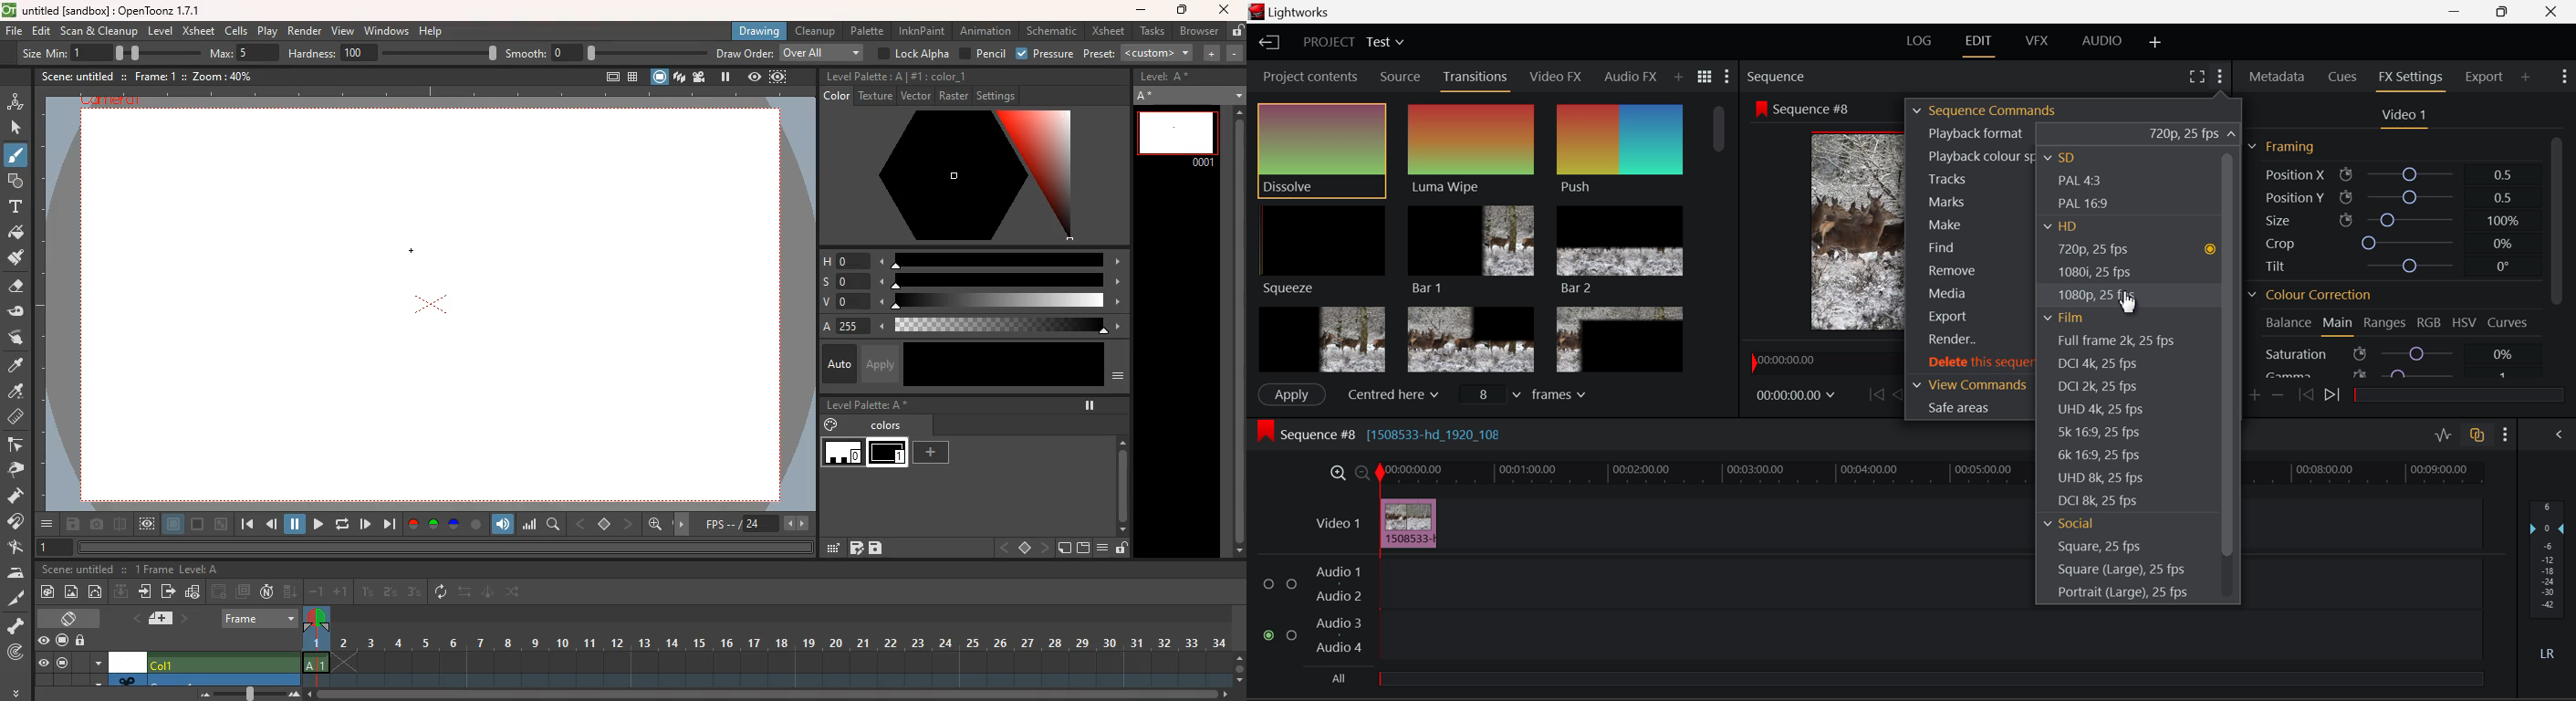 This screenshot has height=728, width=2576. What do you see at coordinates (2085, 204) in the screenshot?
I see `PAL 16:9` at bounding box center [2085, 204].